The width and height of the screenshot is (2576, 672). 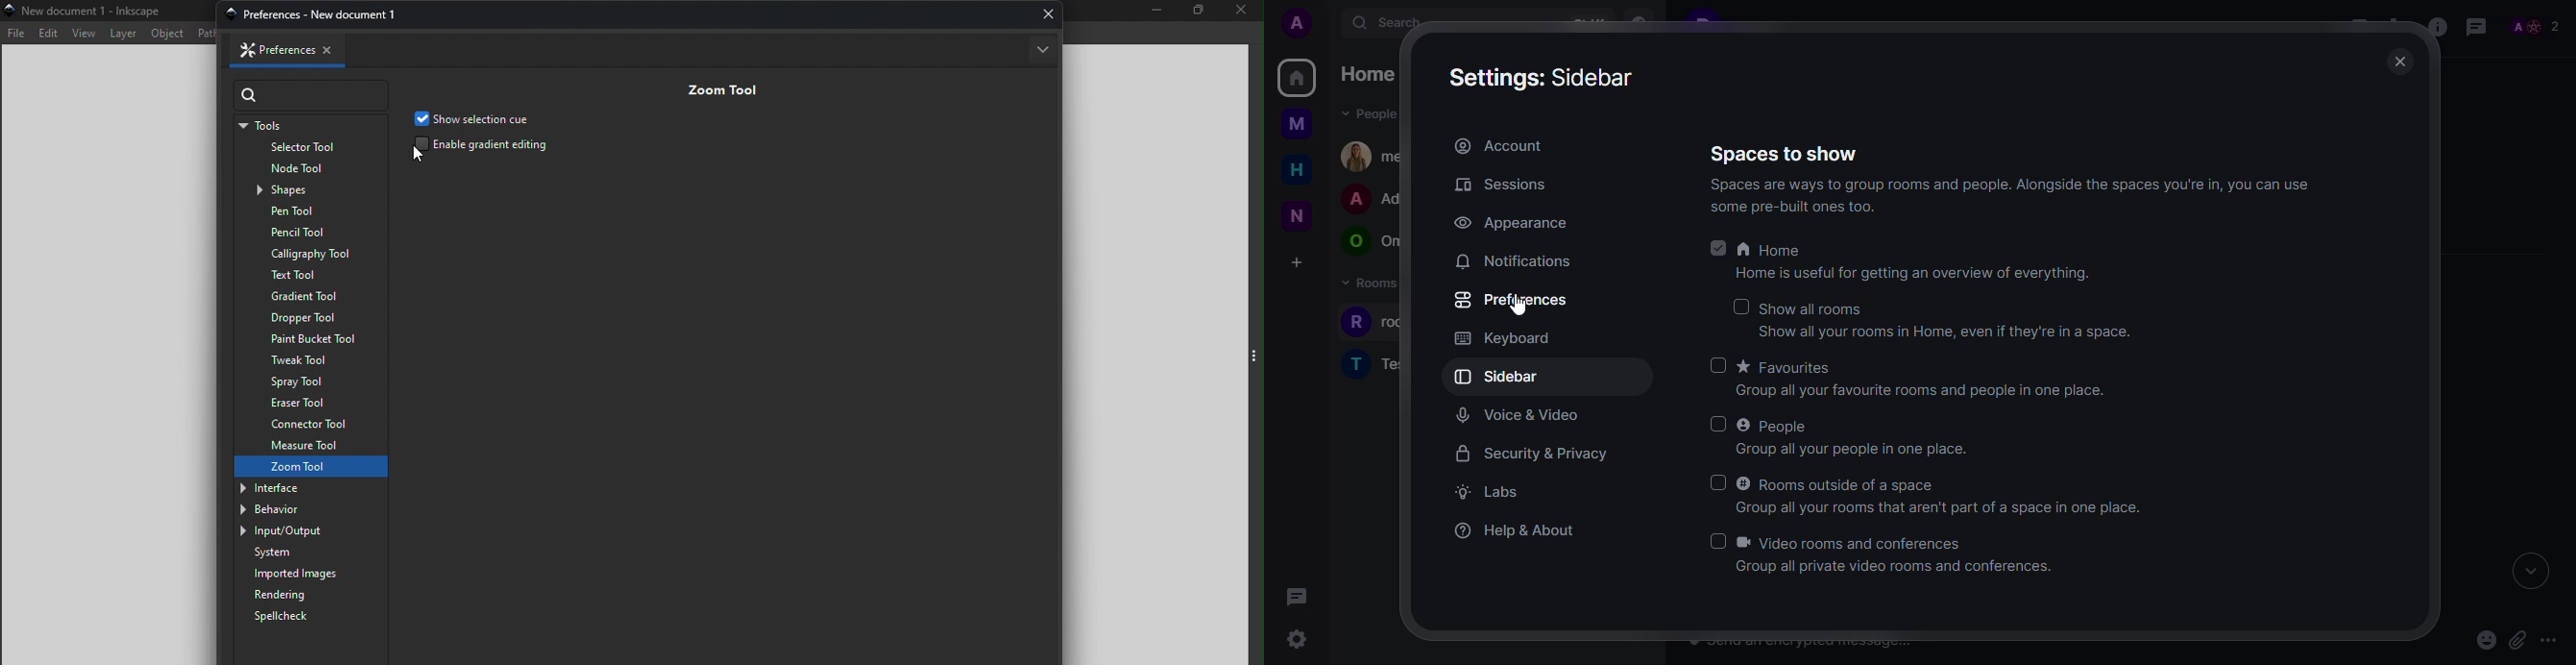 I want to click on people room, so click(x=1374, y=200).